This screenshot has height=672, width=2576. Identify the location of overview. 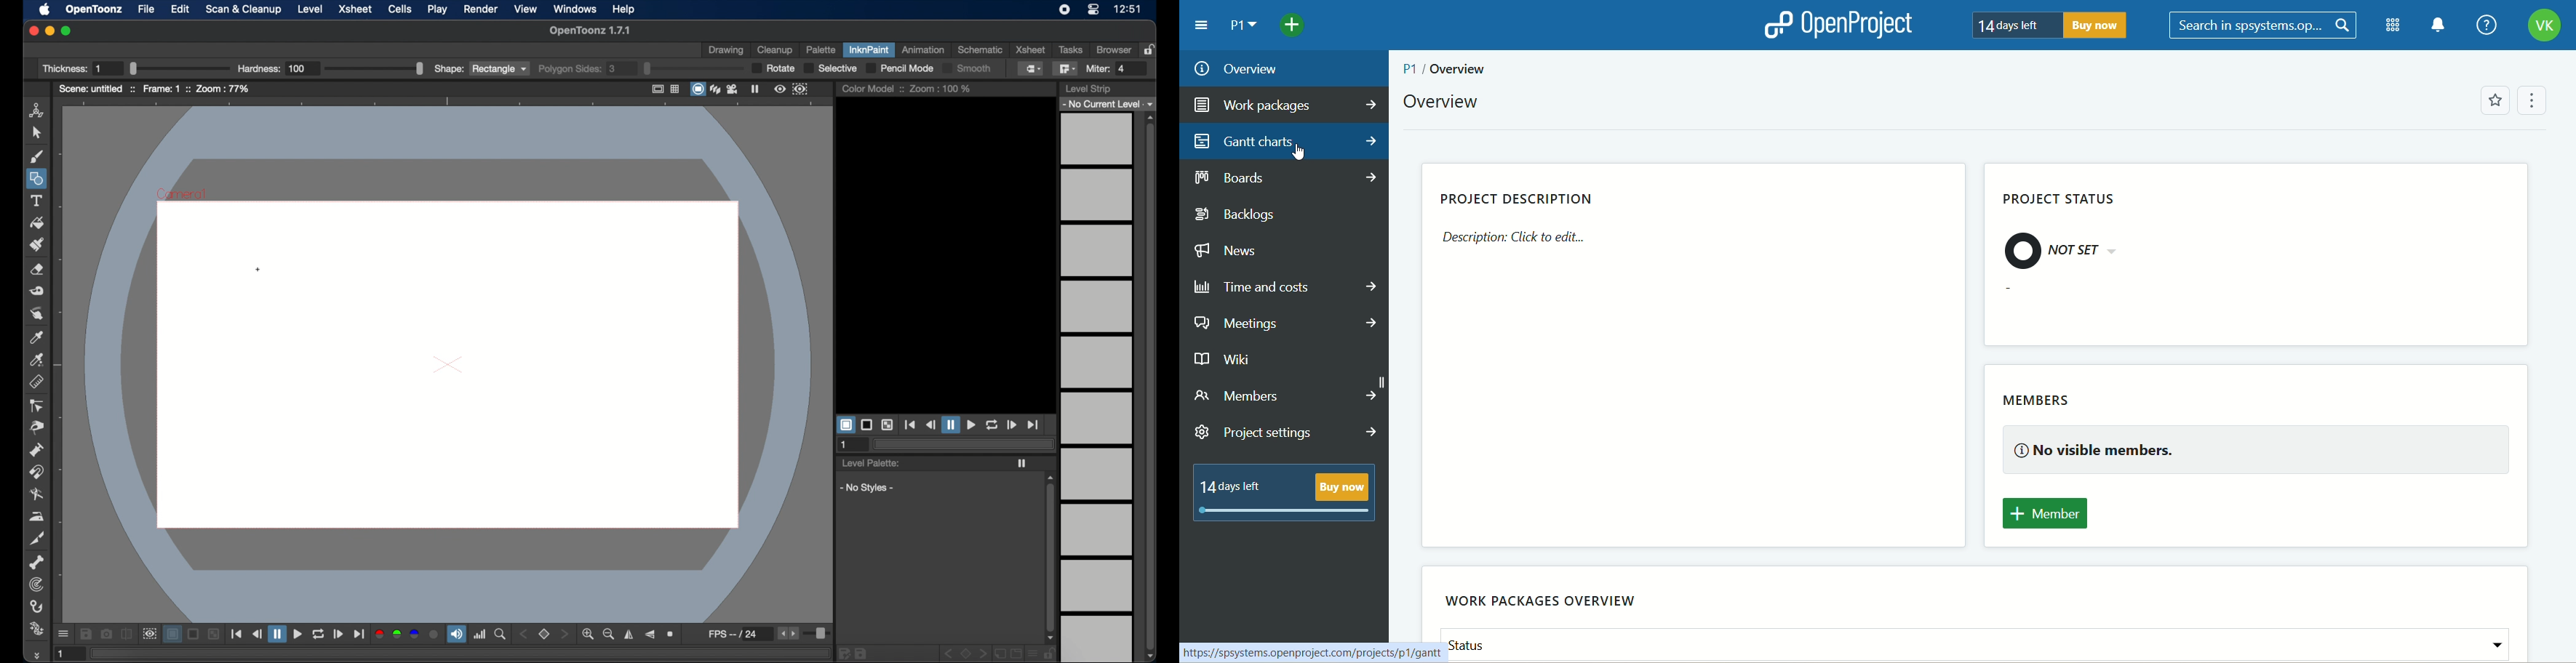
(1285, 68).